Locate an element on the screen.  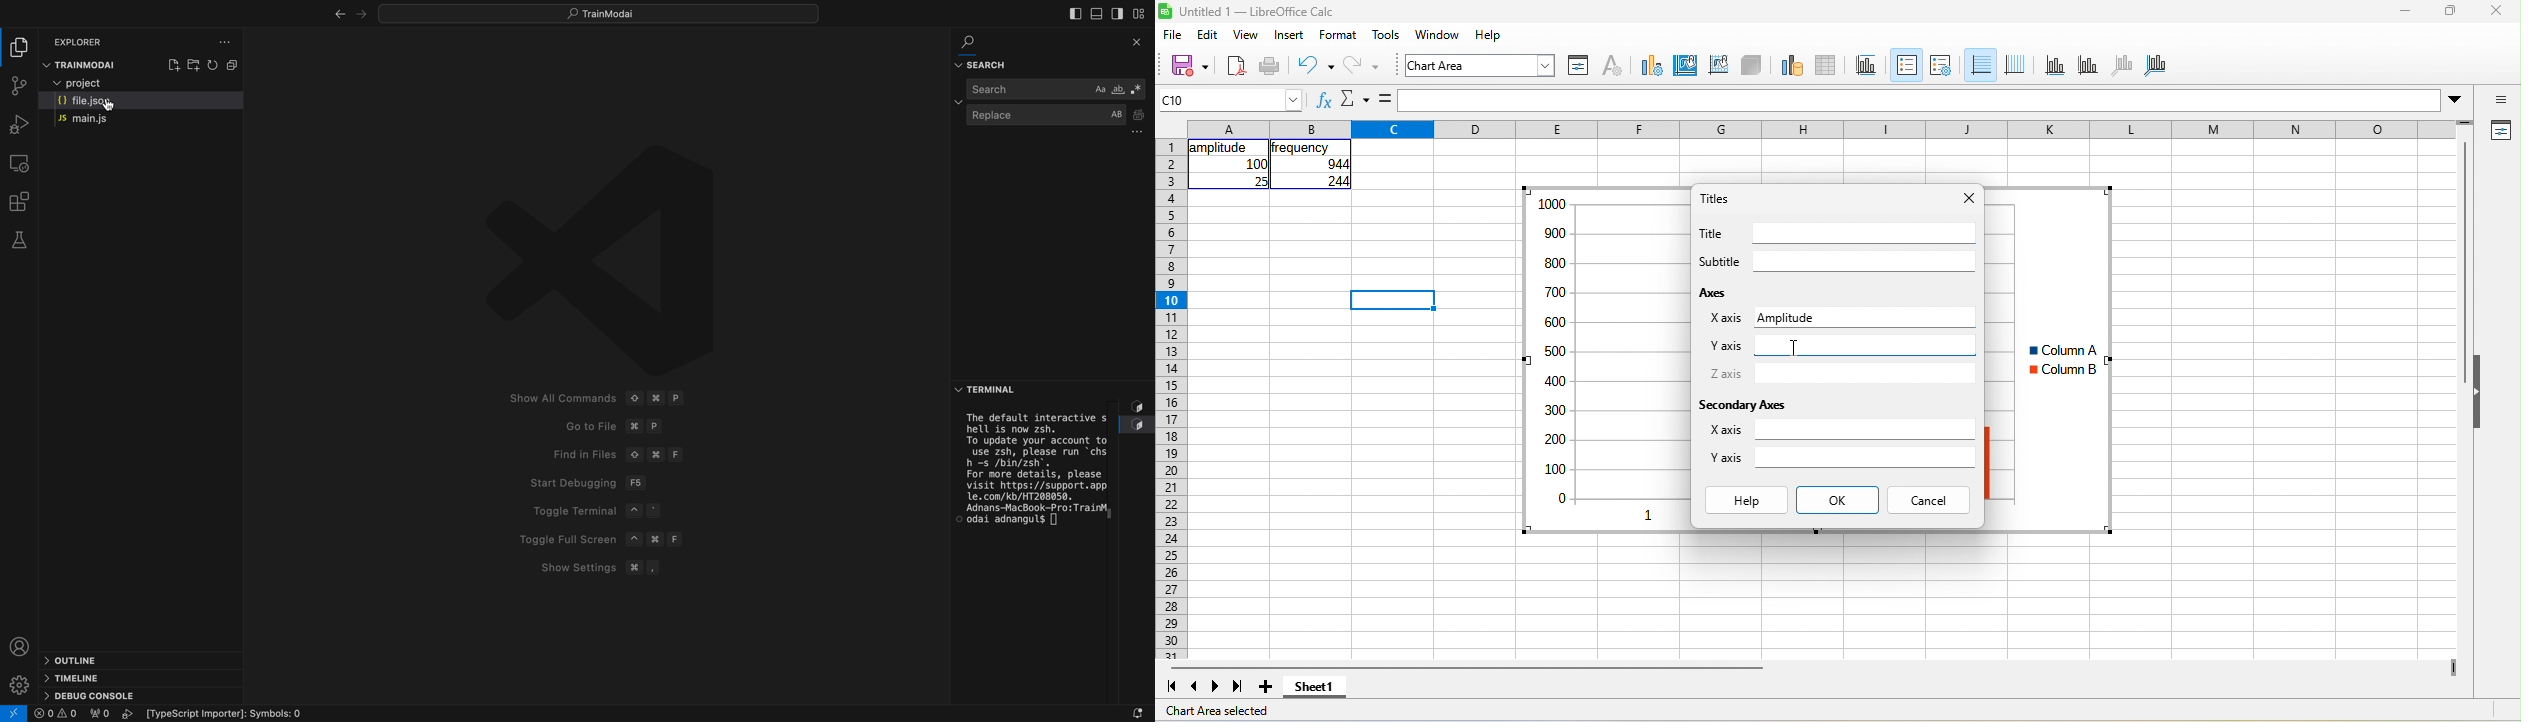
secondary axes is located at coordinates (1741, 405).